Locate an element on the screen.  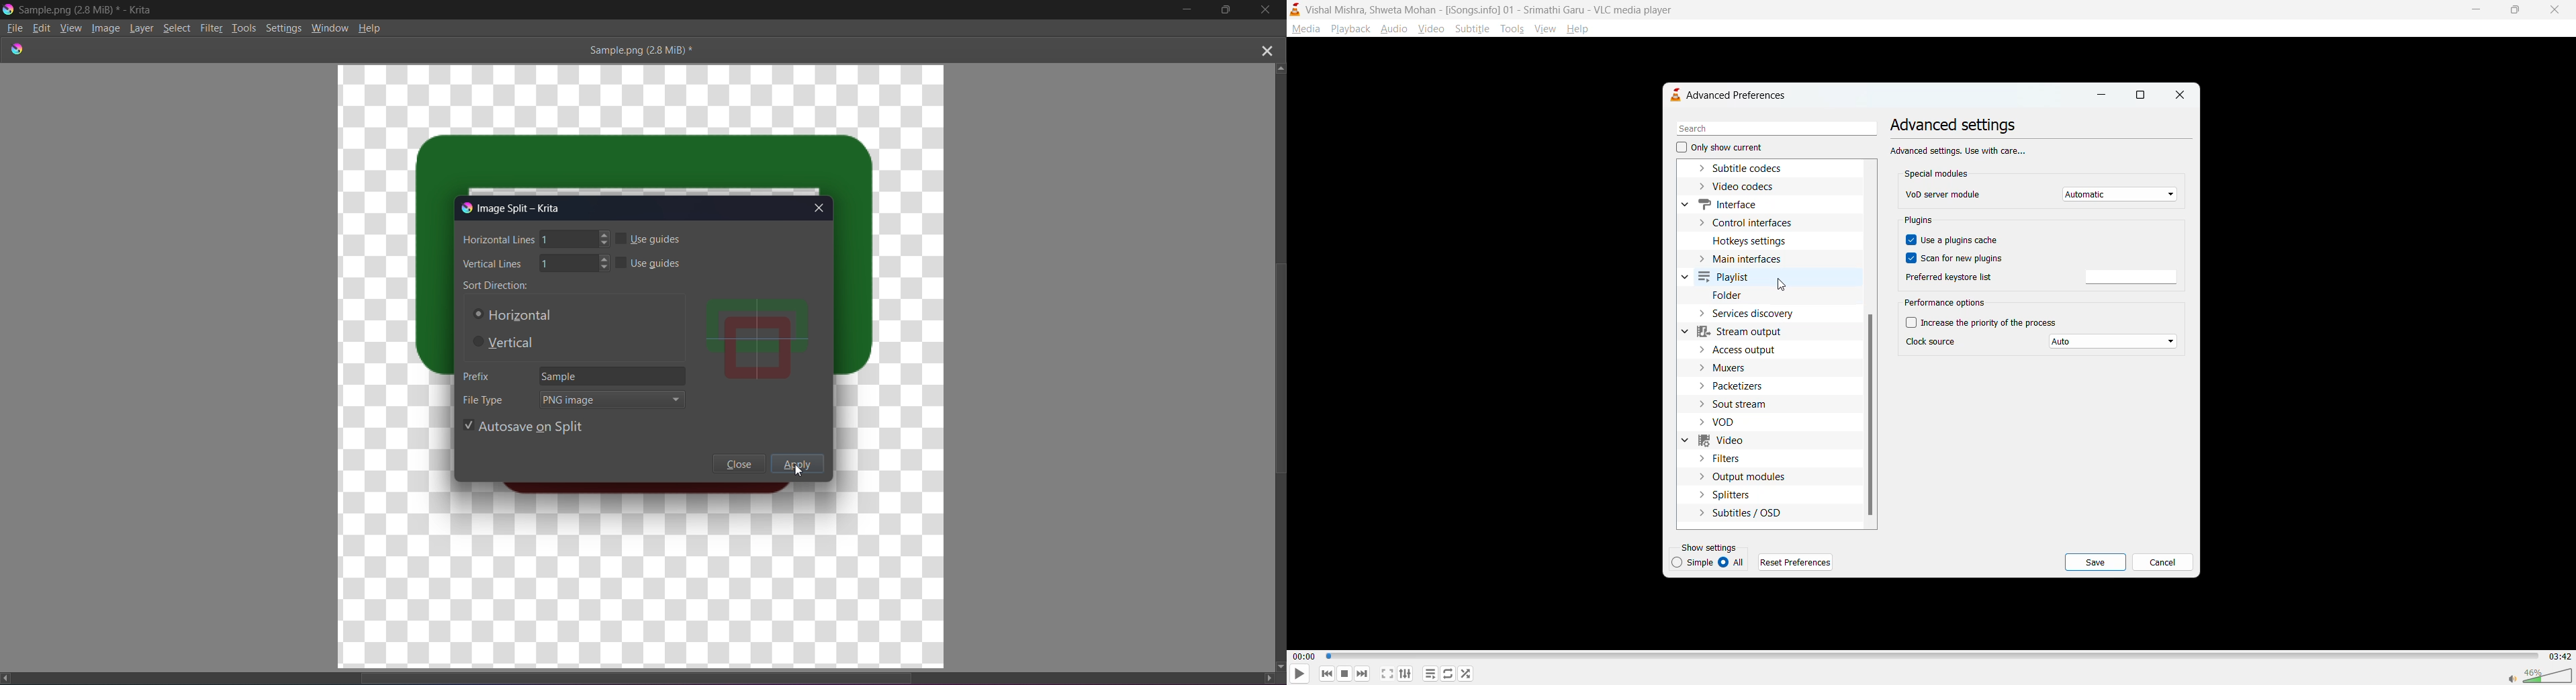
View is located at coordinates (71, 29).